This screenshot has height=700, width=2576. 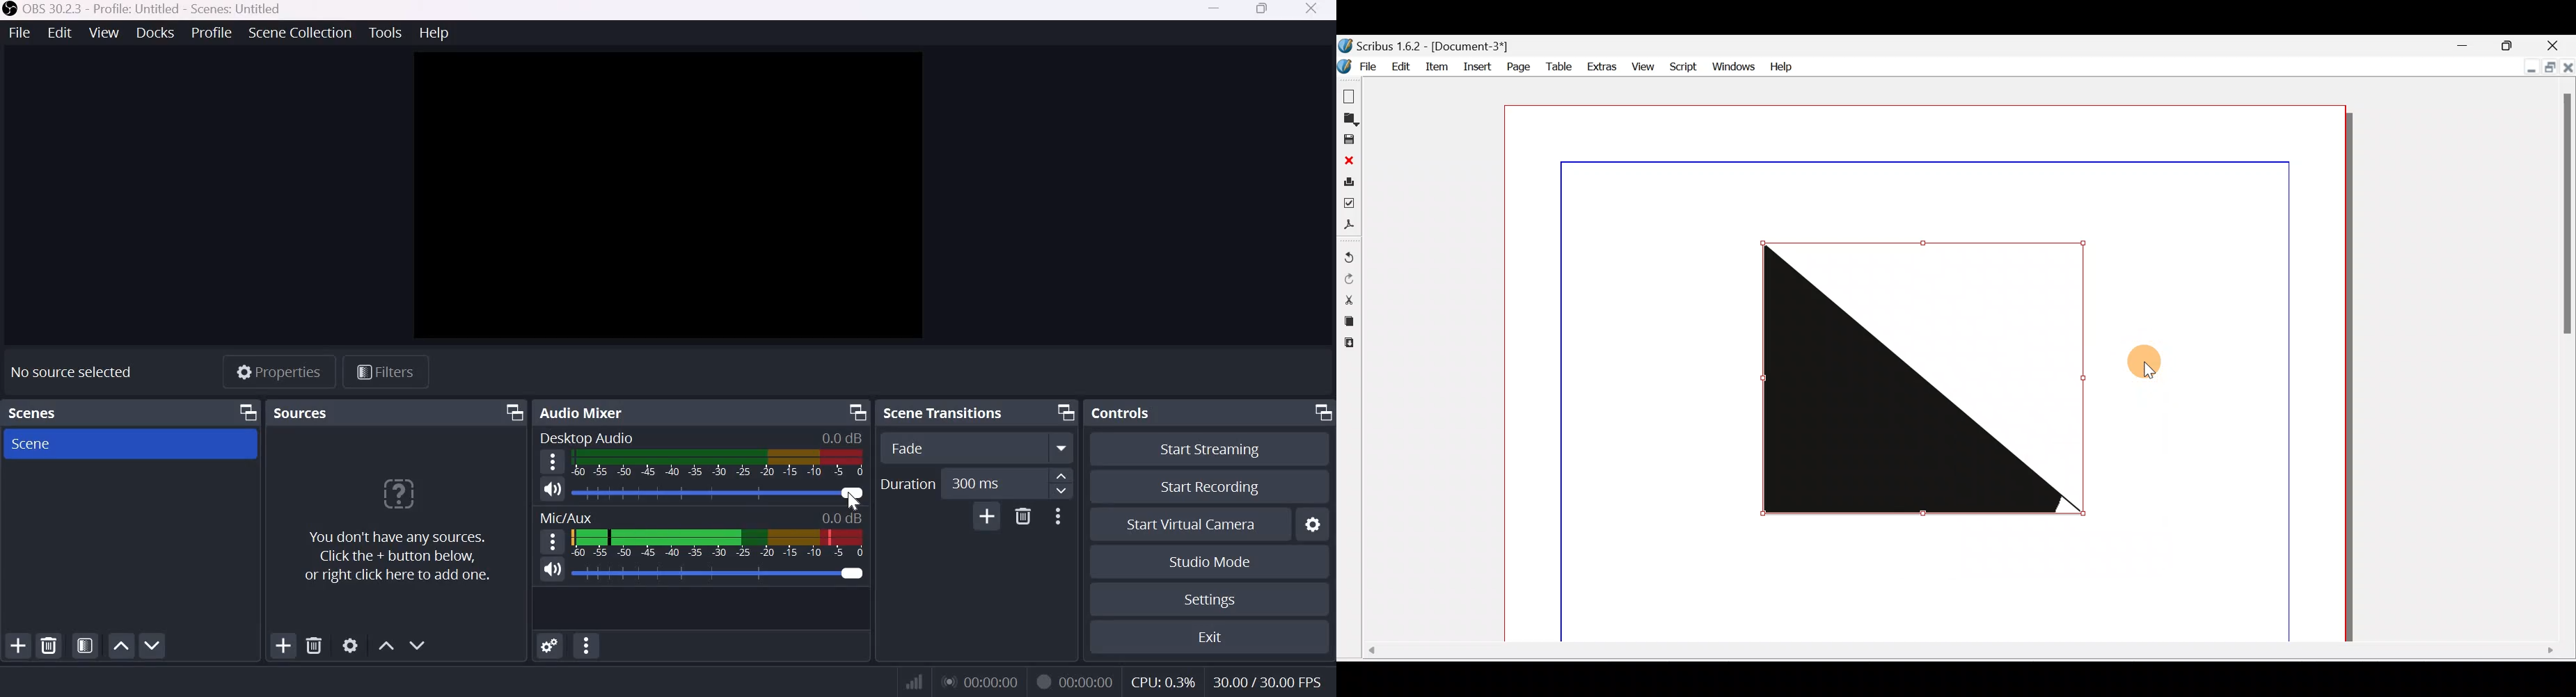 I want to click on canvas, so click(x=670, y=196).